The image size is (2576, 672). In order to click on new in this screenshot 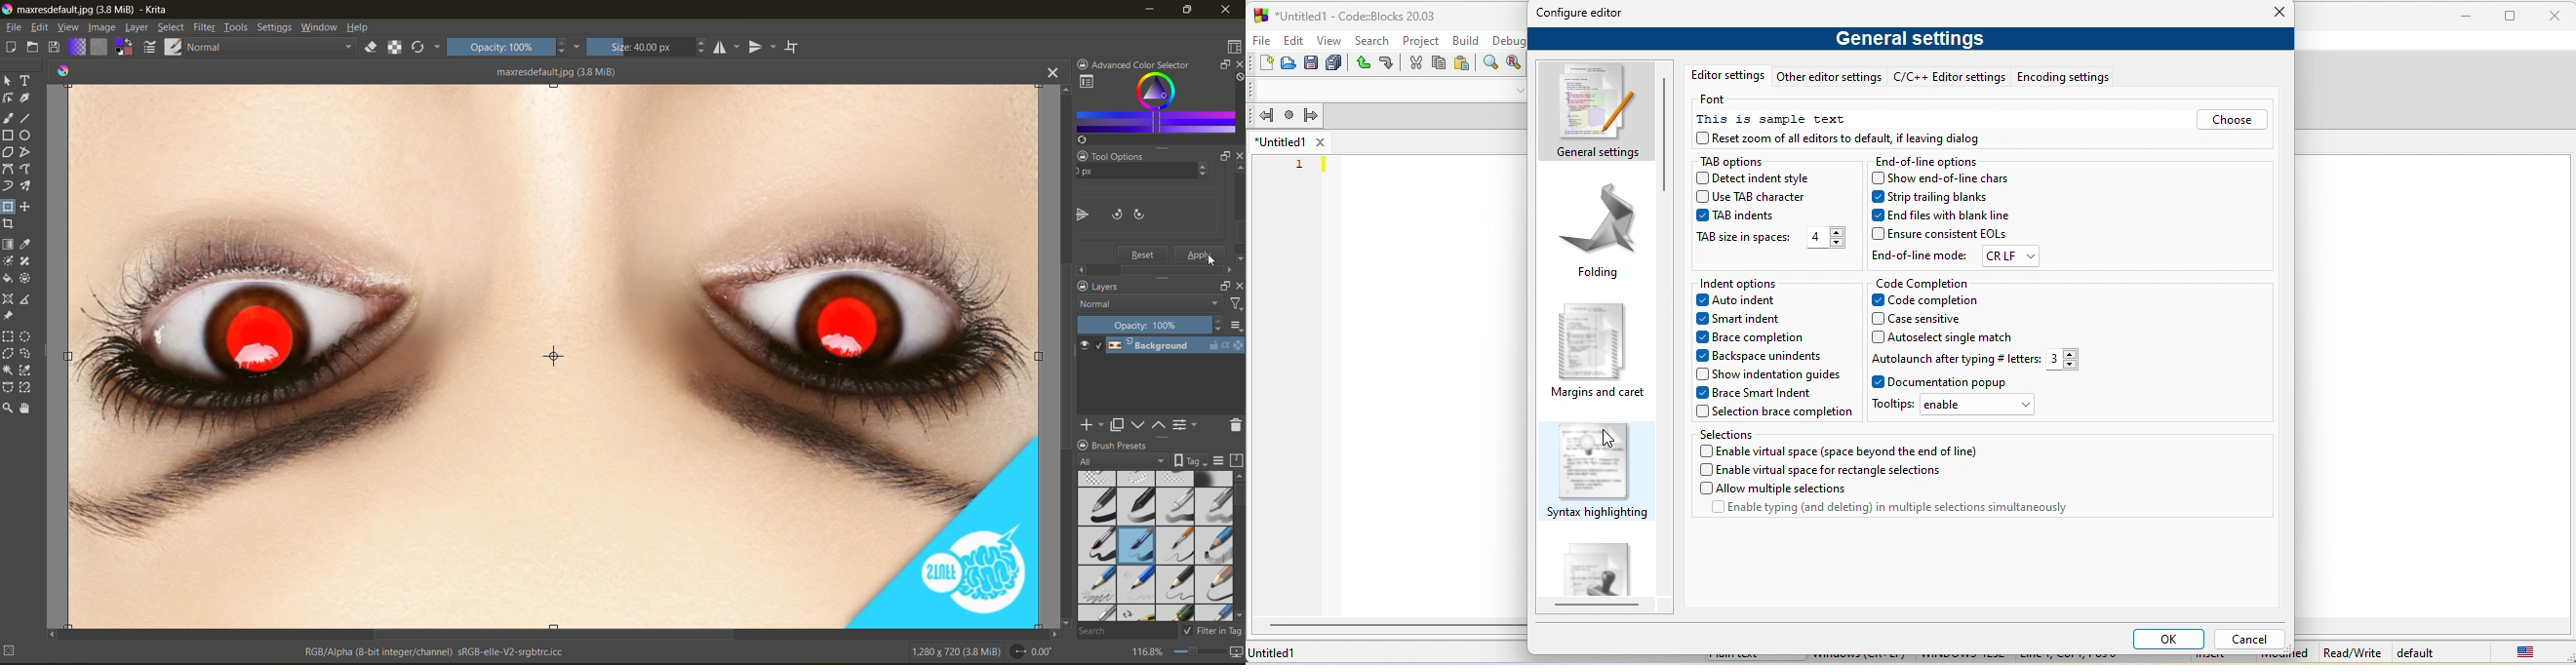, I will do `click(1266, 63)`.